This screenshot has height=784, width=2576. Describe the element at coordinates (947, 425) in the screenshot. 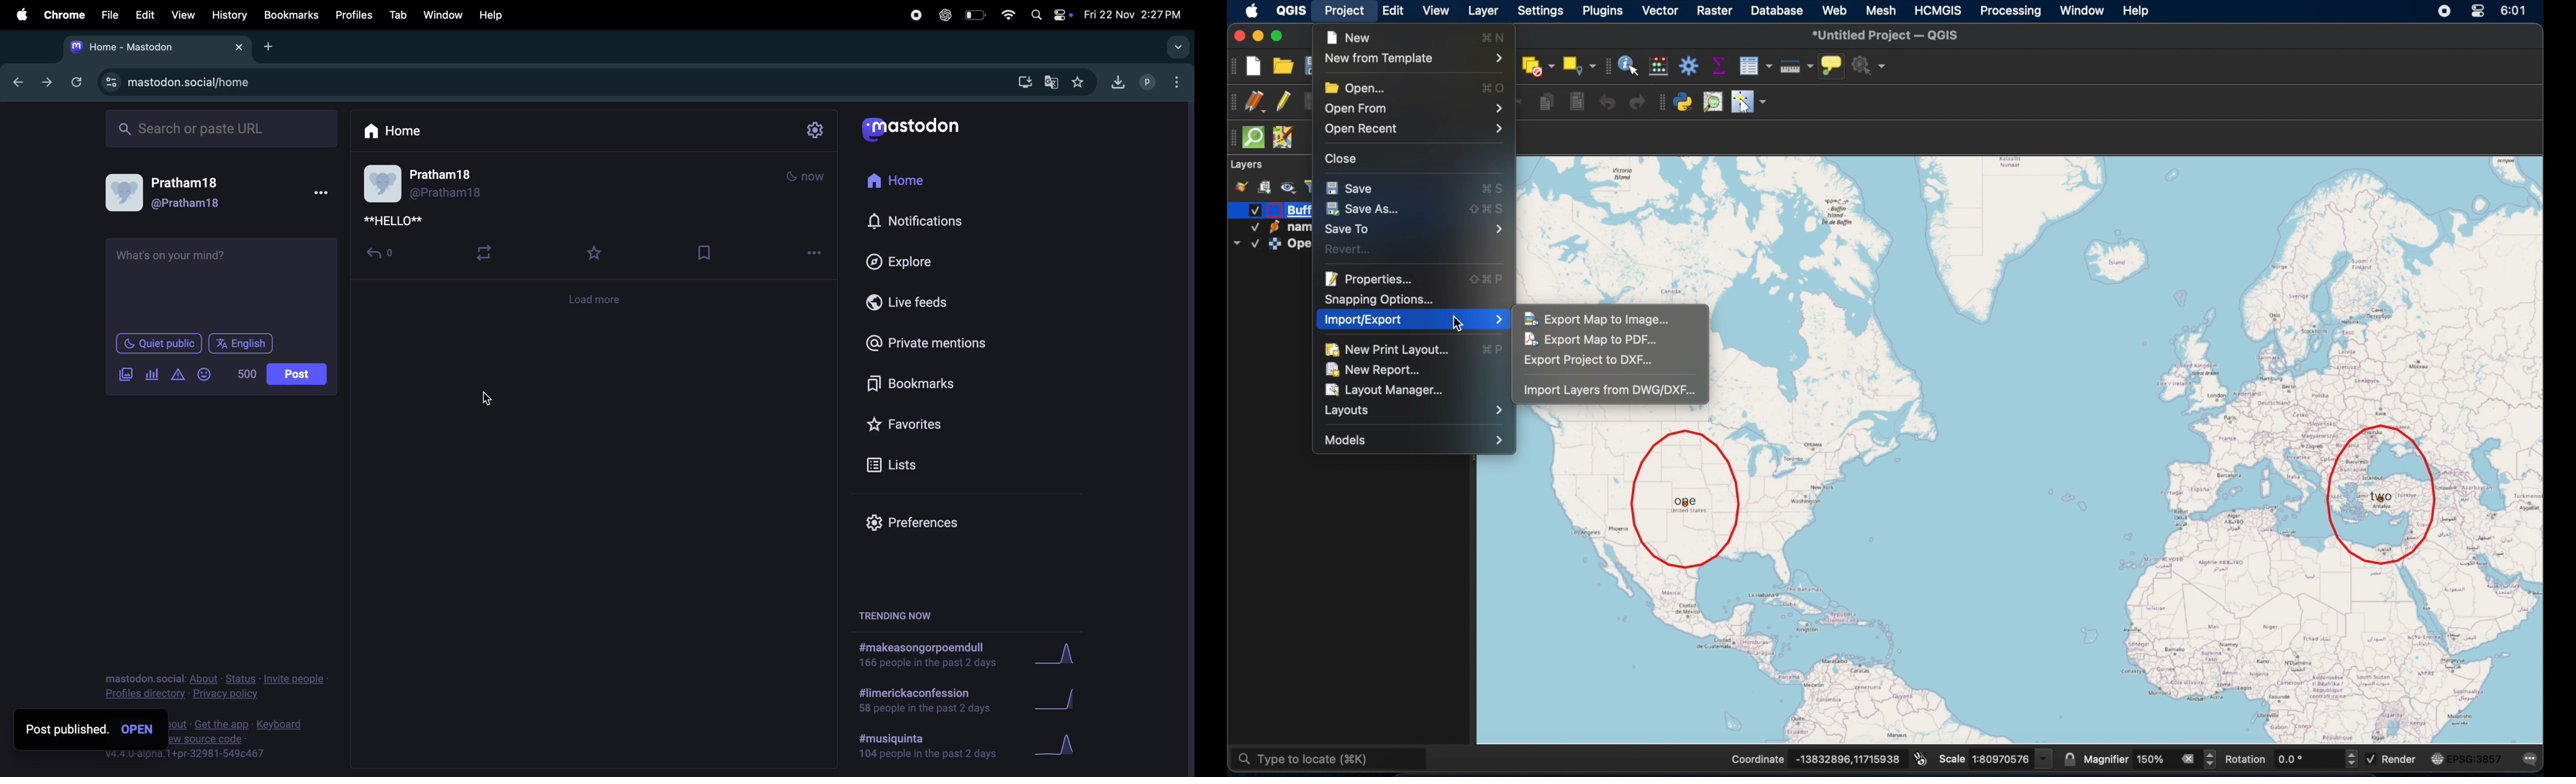

I see `favorites` at that location.